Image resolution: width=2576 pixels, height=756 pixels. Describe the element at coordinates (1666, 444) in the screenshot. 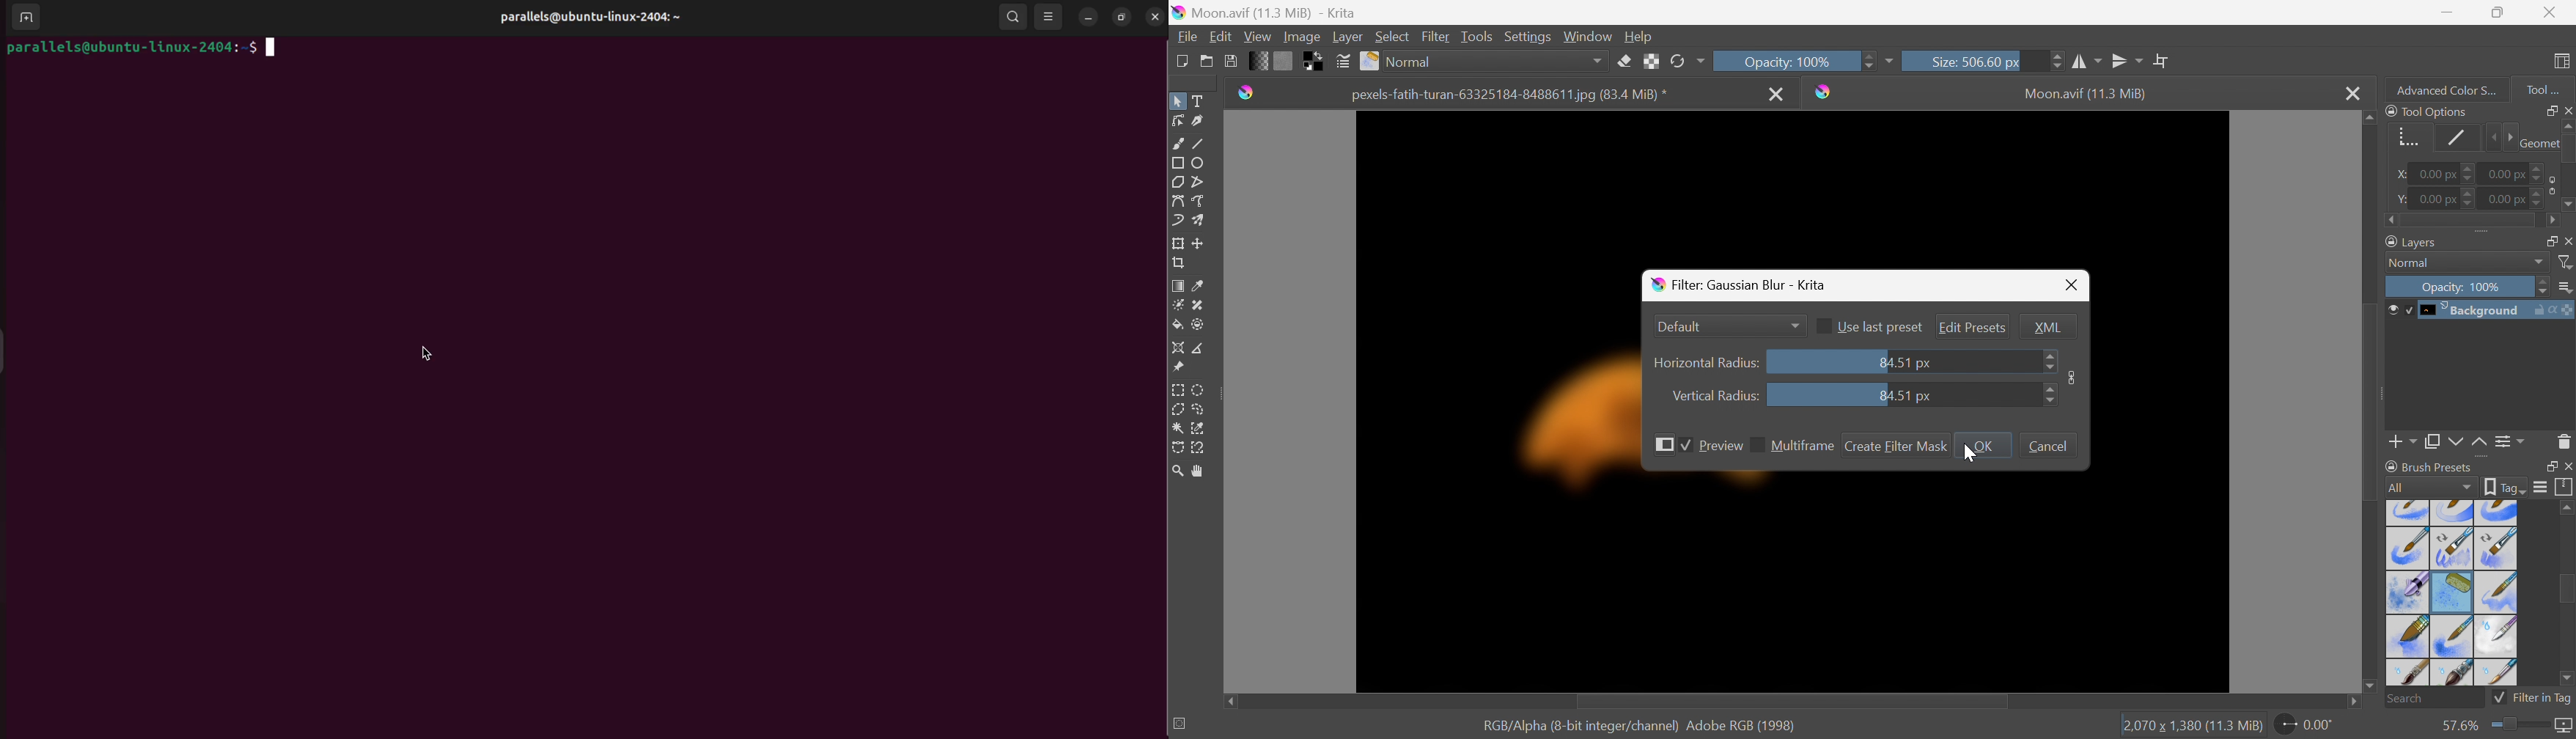

I see `More` at that location.